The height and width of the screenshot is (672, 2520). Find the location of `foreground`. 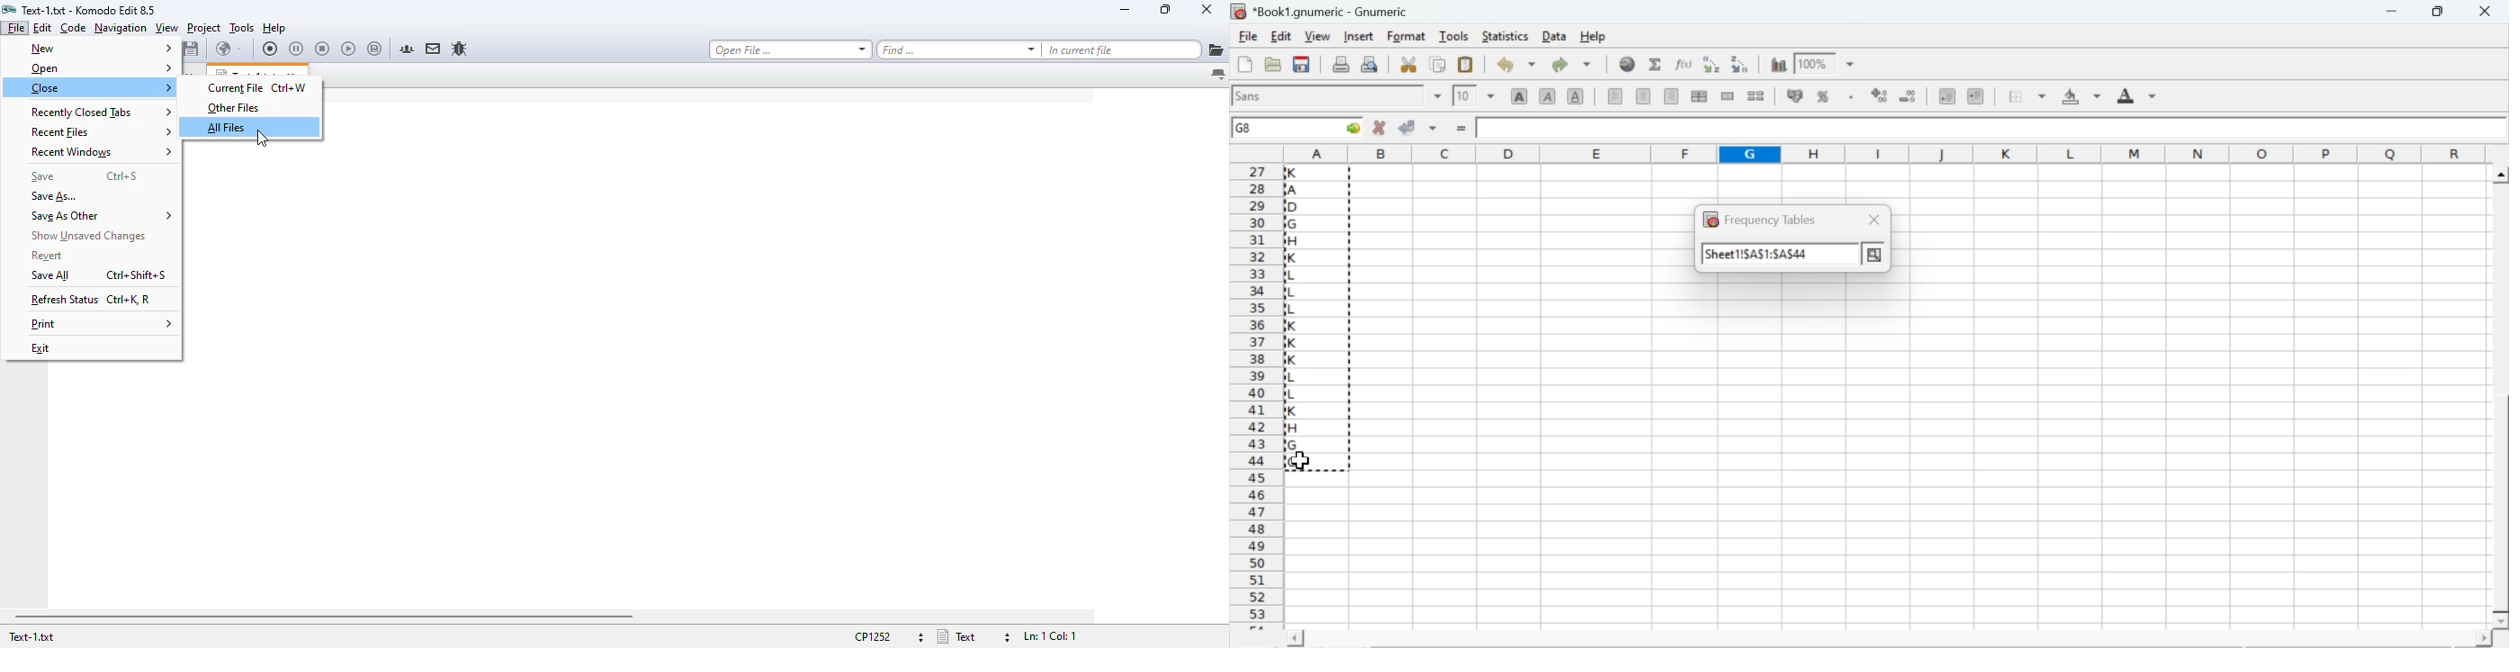

foreground is located at coordinates (2137, 95).